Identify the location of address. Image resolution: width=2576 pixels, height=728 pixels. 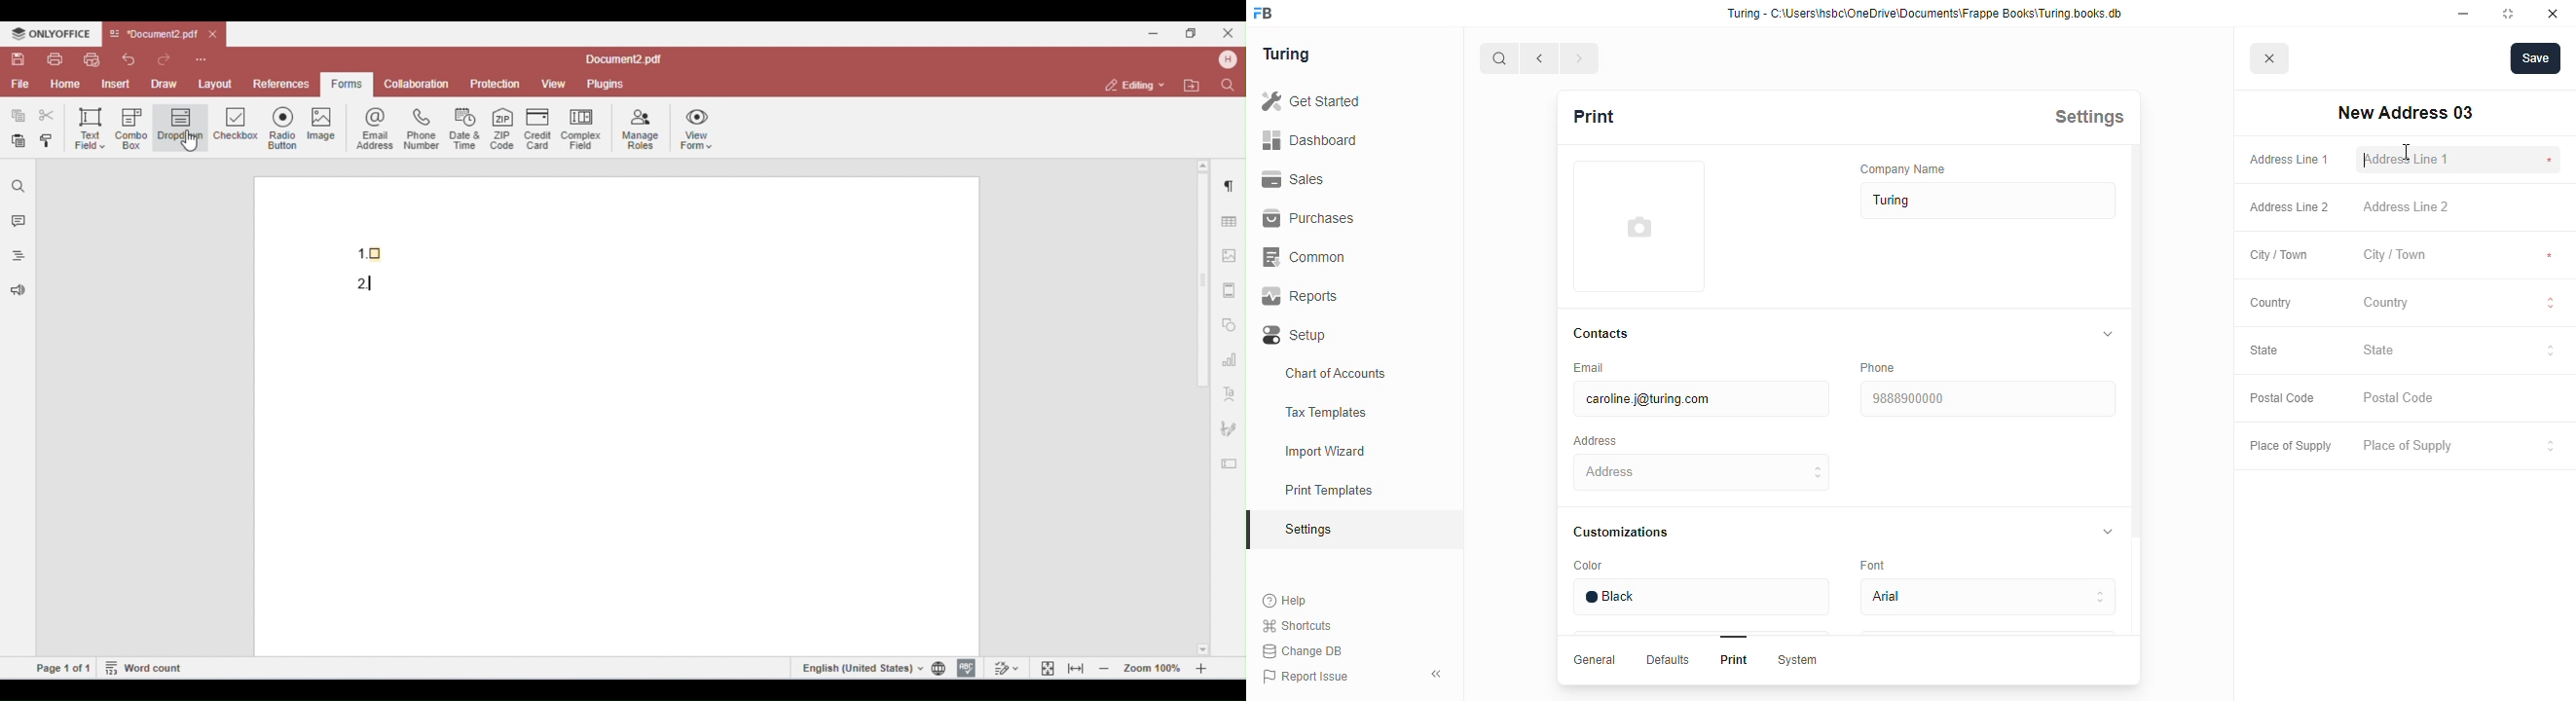
(1703, 472).